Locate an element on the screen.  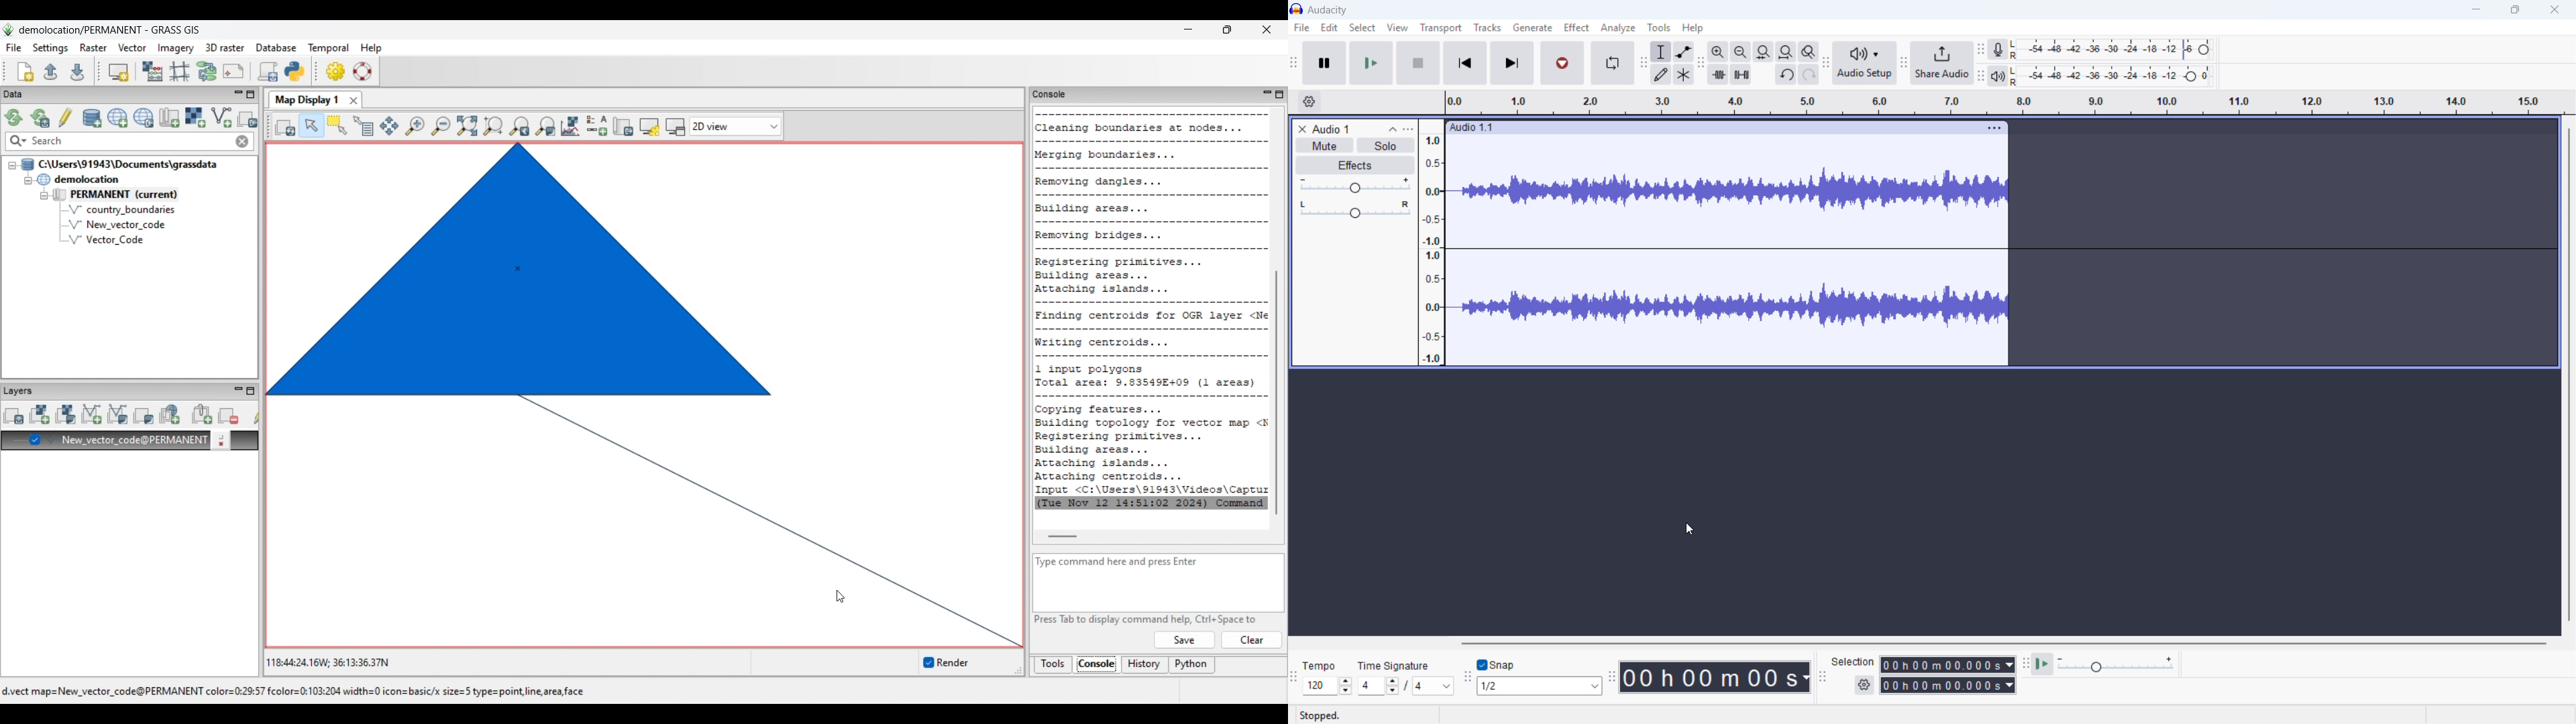
selection is located at coordinates (1853, 662).